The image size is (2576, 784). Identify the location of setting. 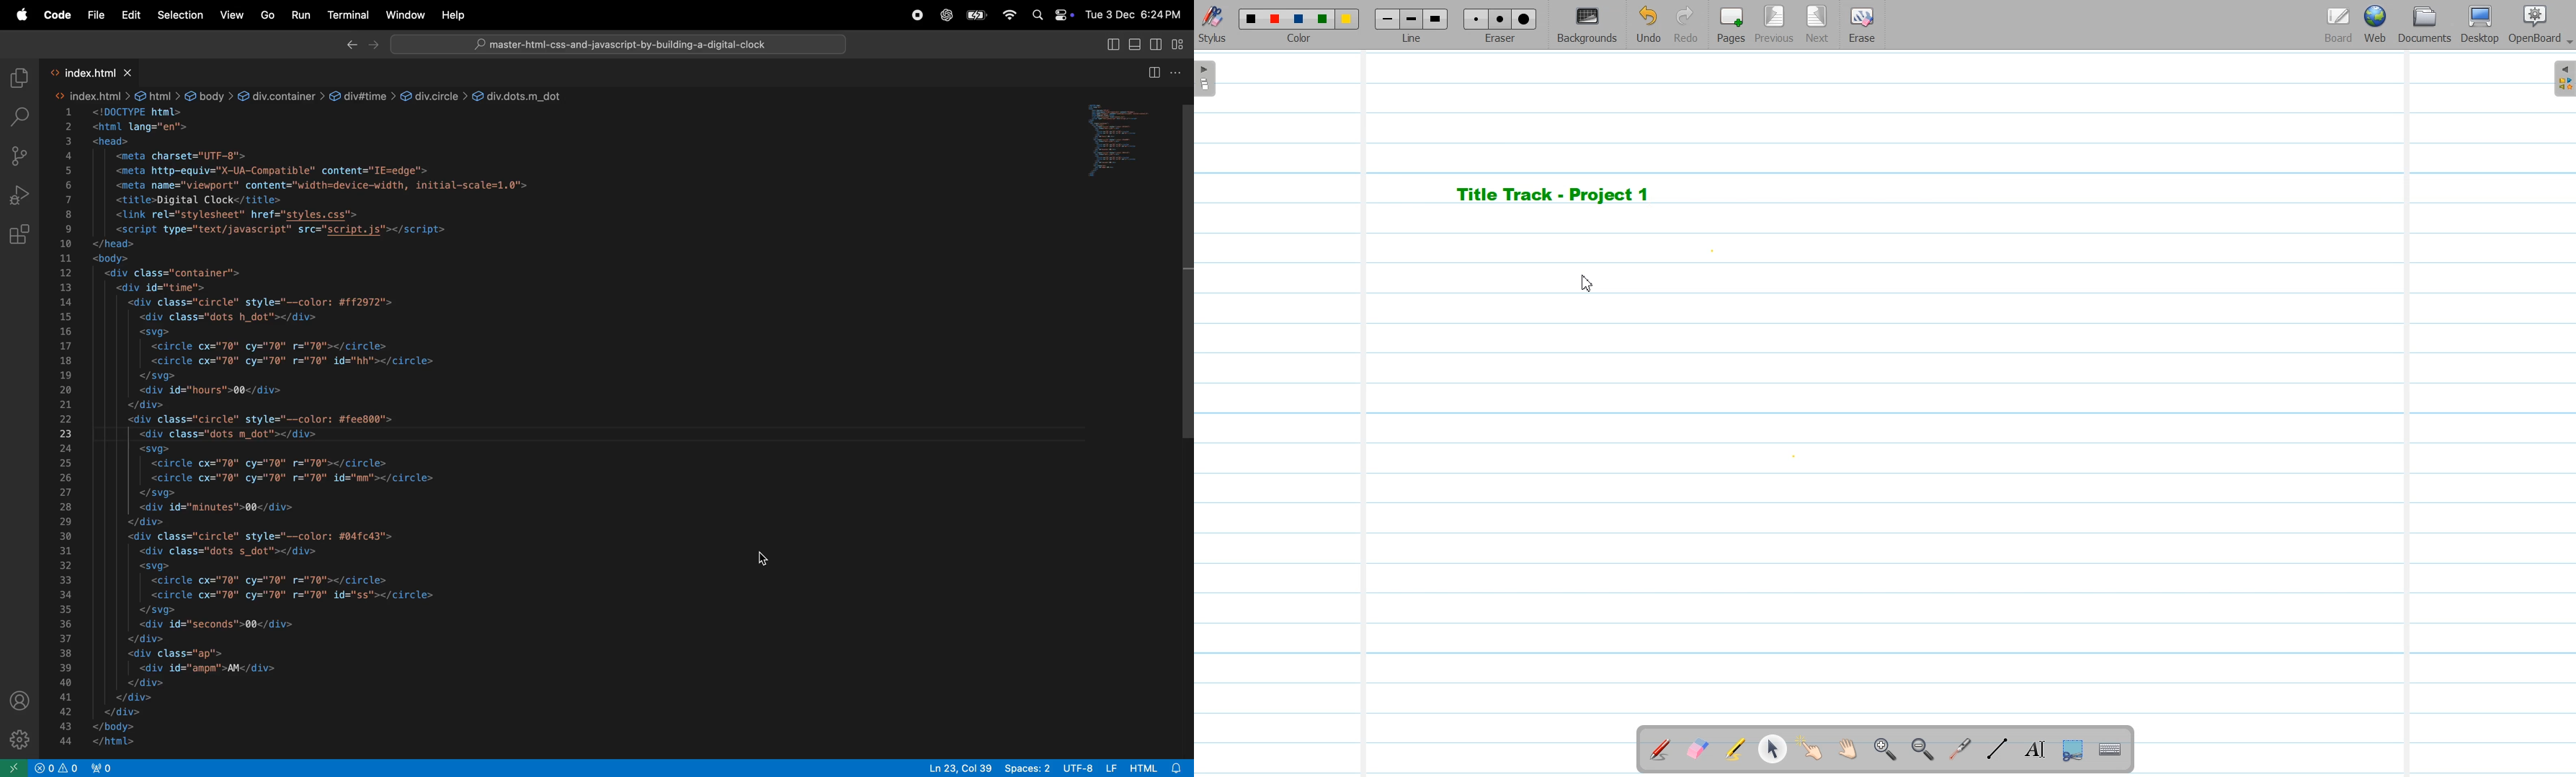
(16, 738).